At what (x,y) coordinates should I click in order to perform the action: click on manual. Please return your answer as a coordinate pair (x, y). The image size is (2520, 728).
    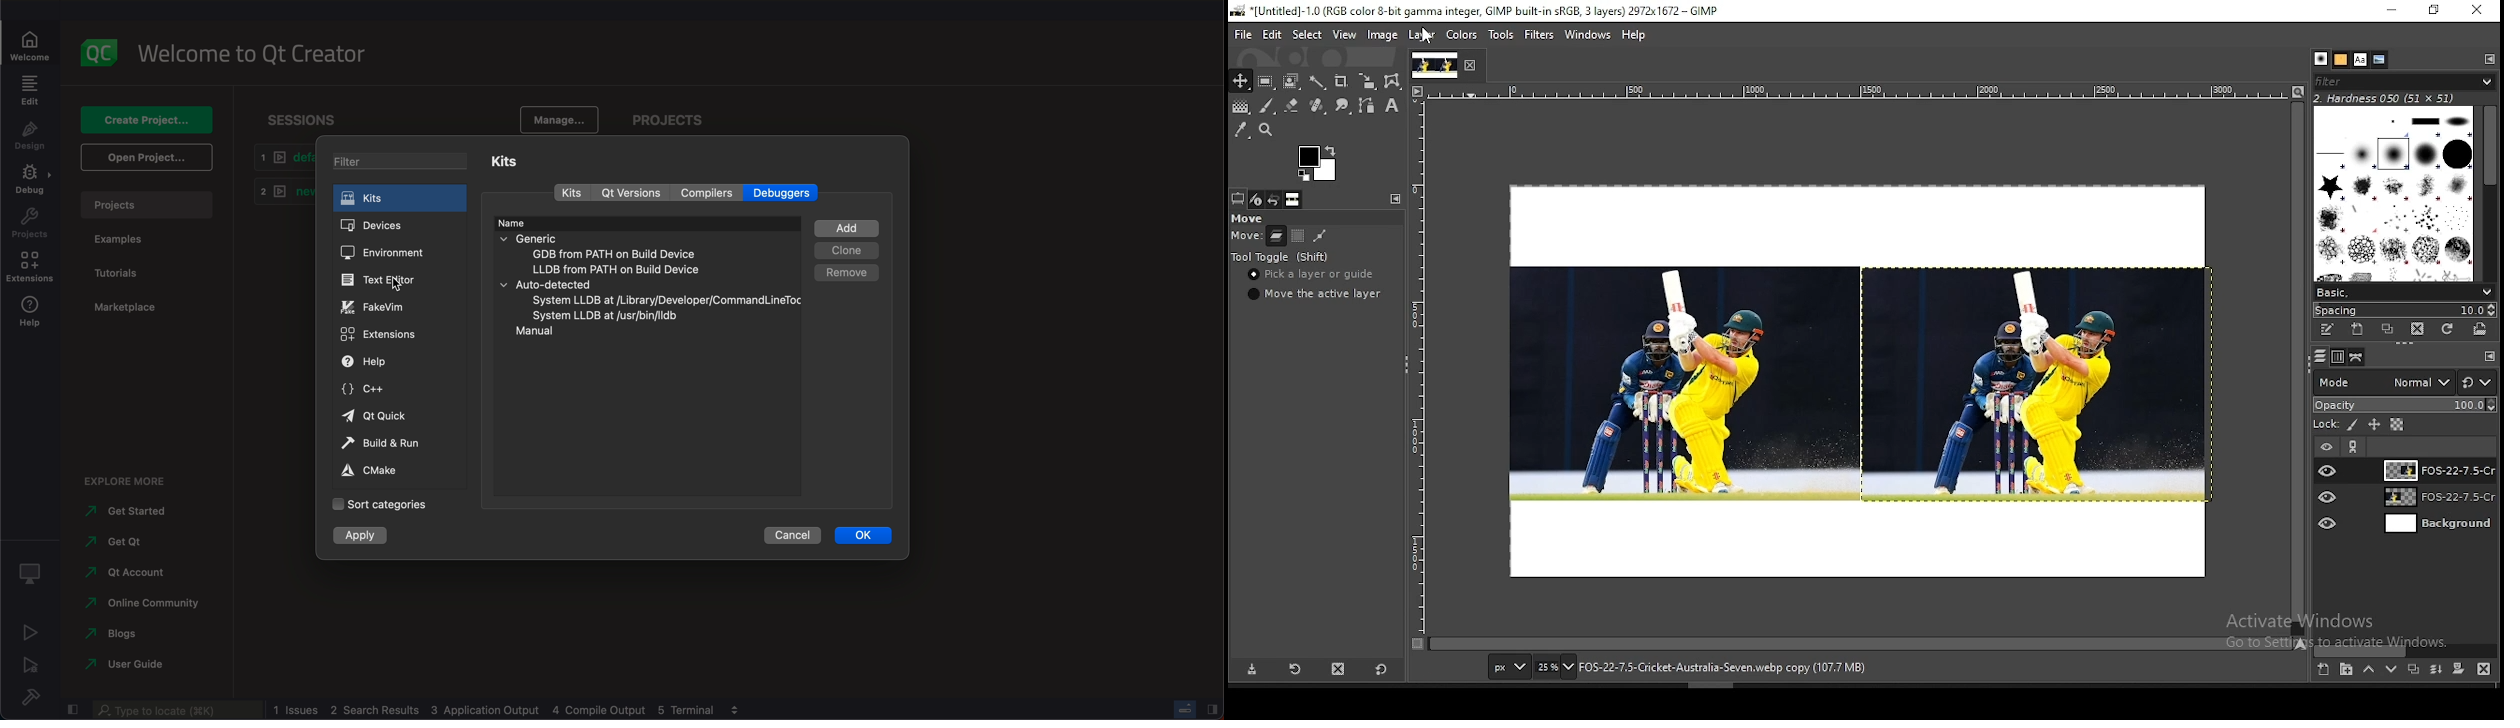
    Looking at the image, I should click on (533, 331).